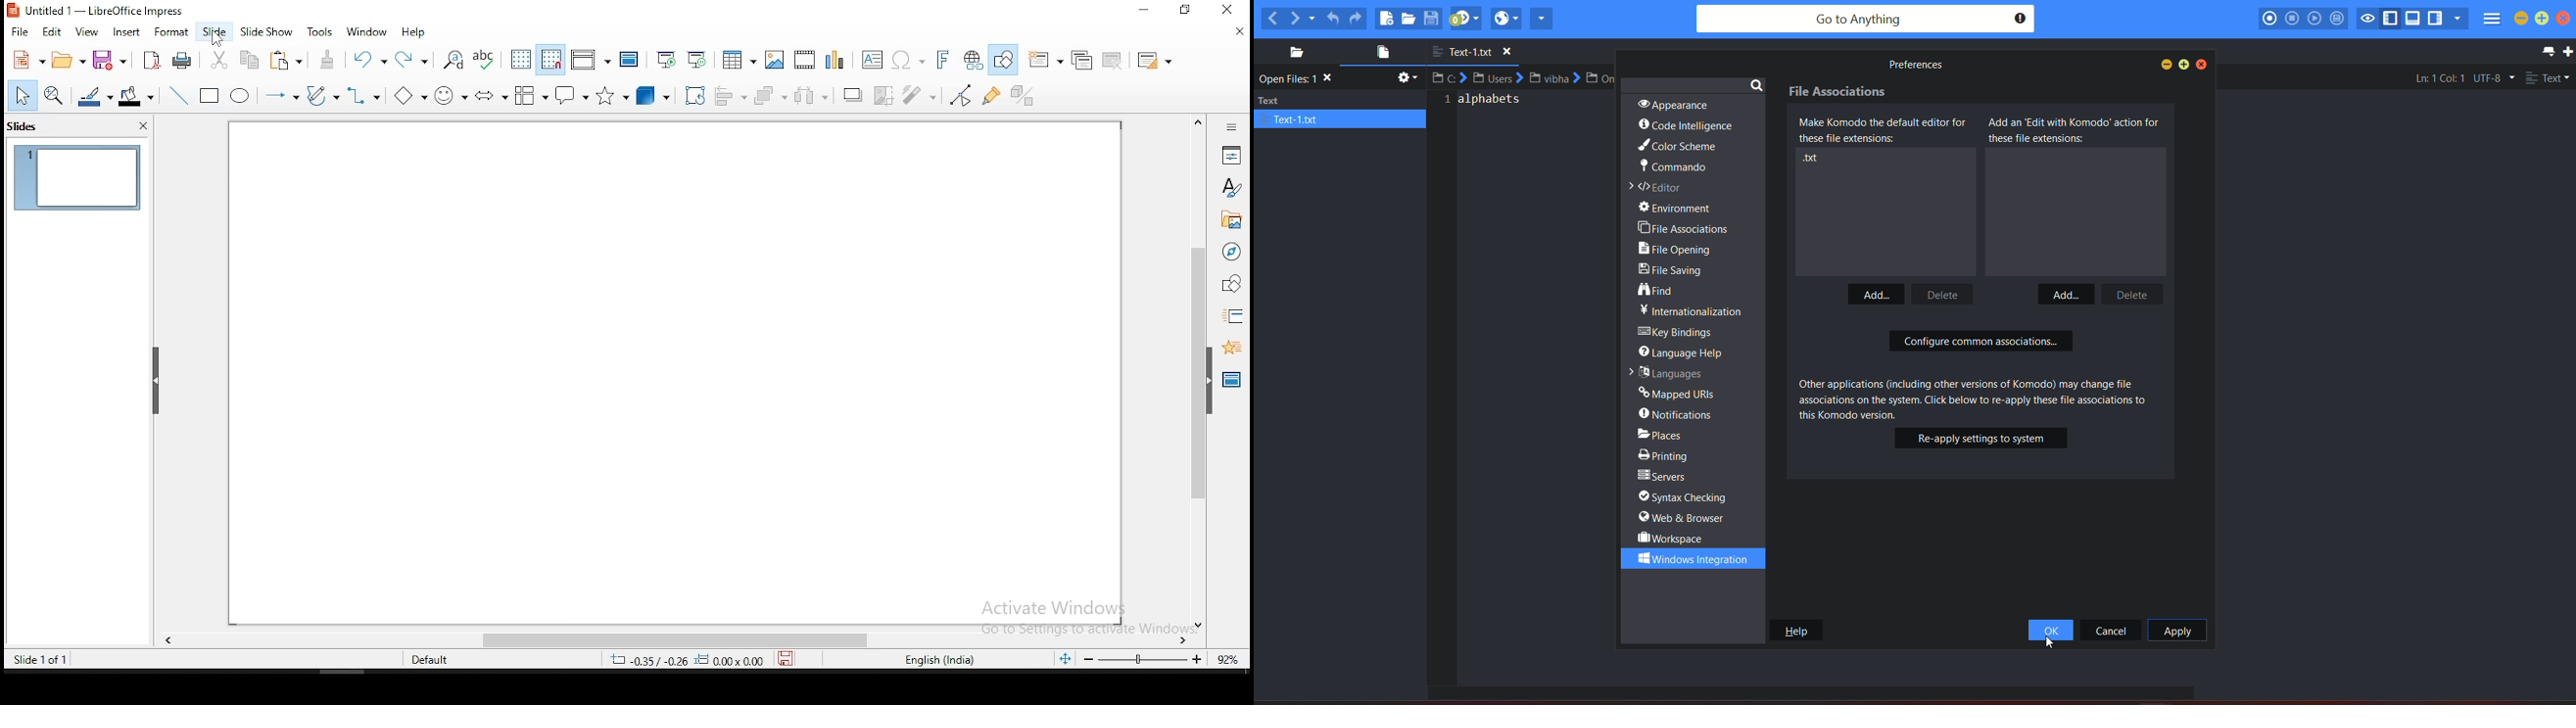 The height and width of the screenshot is (728, 2576). I want to click on play last macro, so click(2315, 19).